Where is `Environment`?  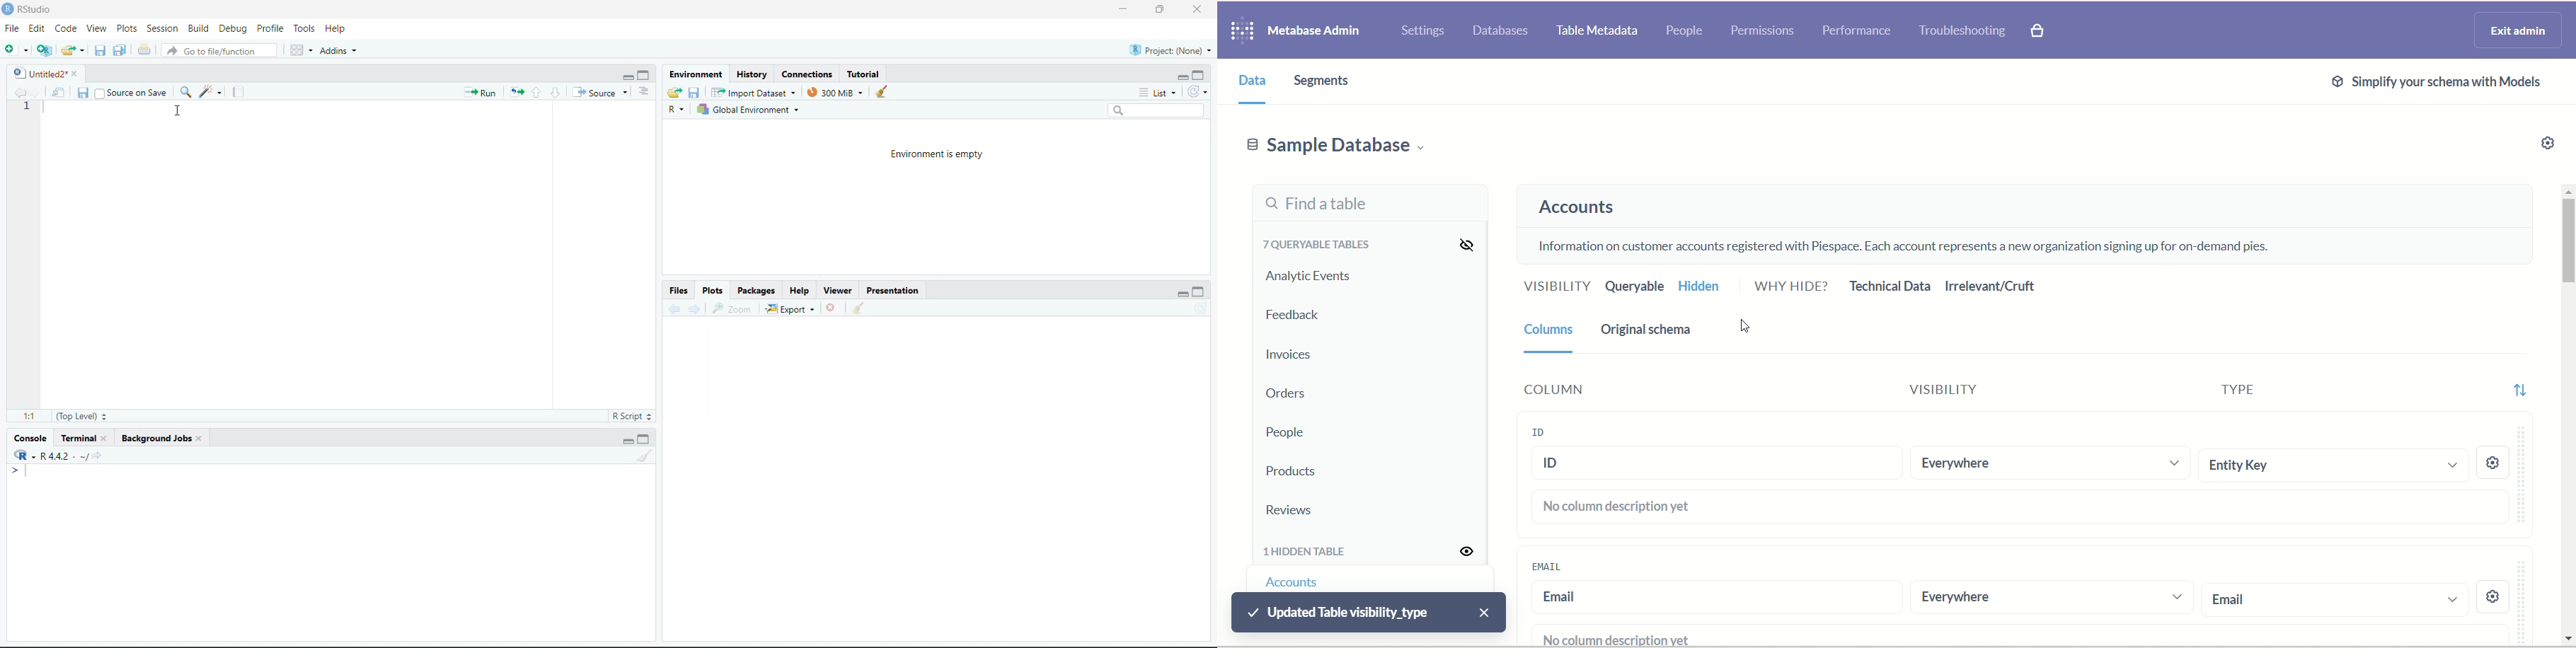
Environment is located at coordinates (695, 75).